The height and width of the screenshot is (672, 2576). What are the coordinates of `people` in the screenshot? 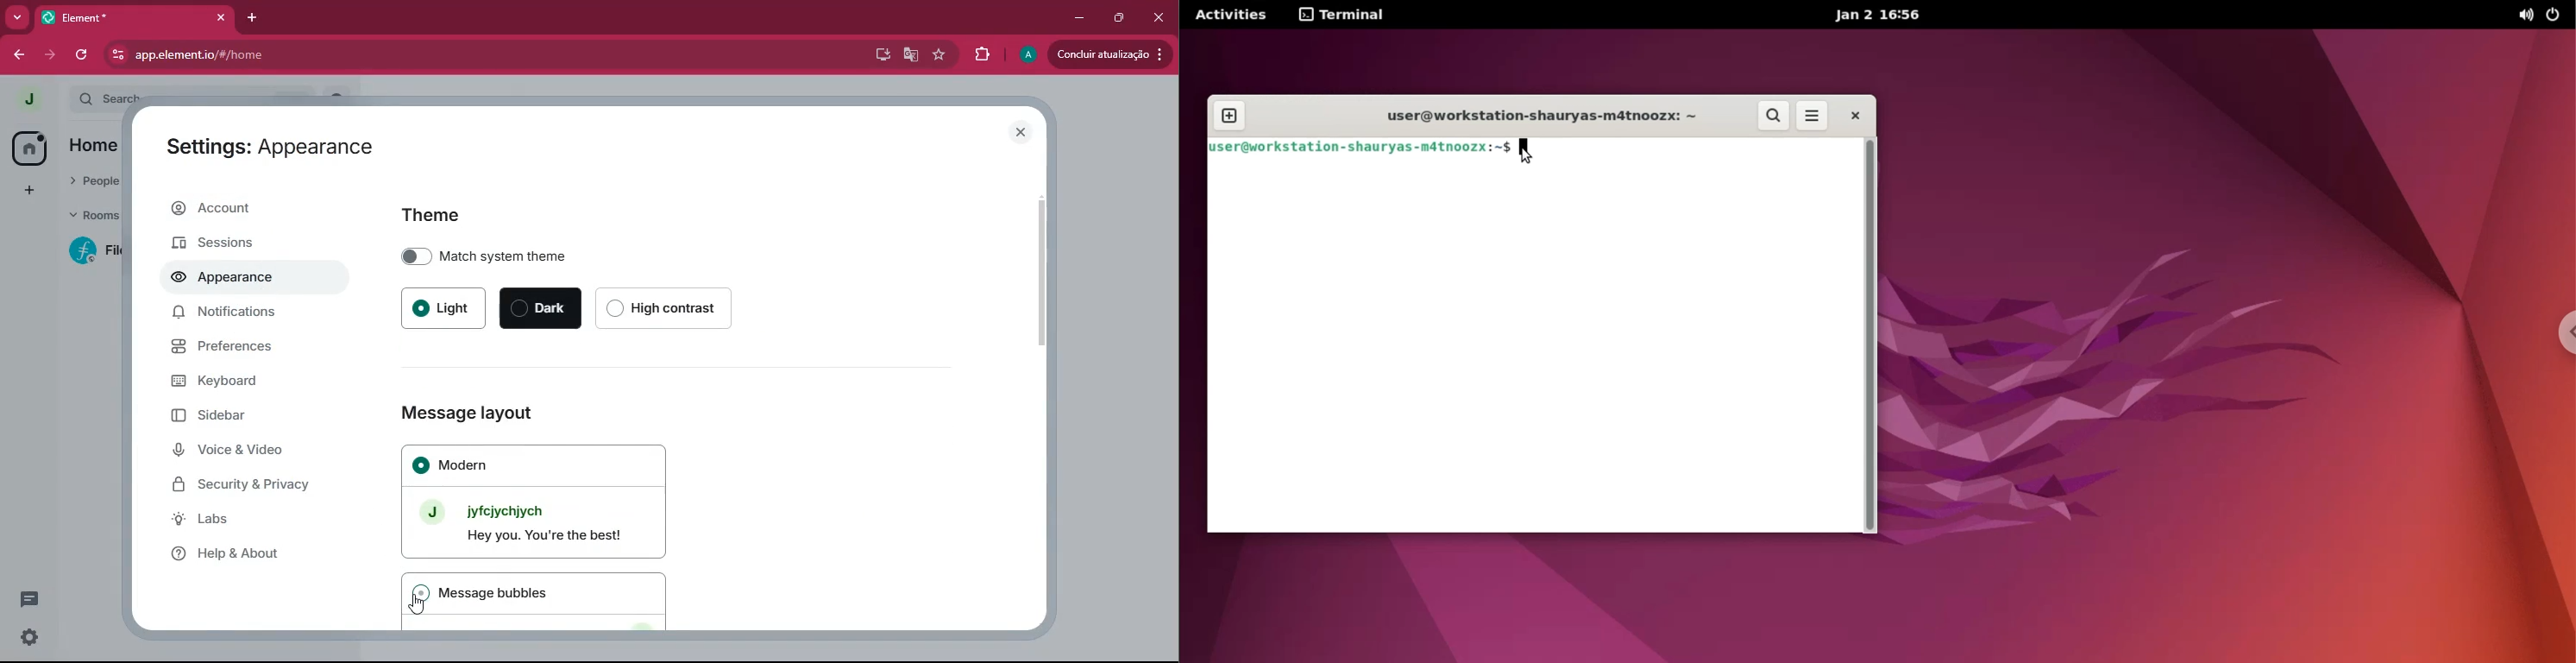 It's located at (96, 181).